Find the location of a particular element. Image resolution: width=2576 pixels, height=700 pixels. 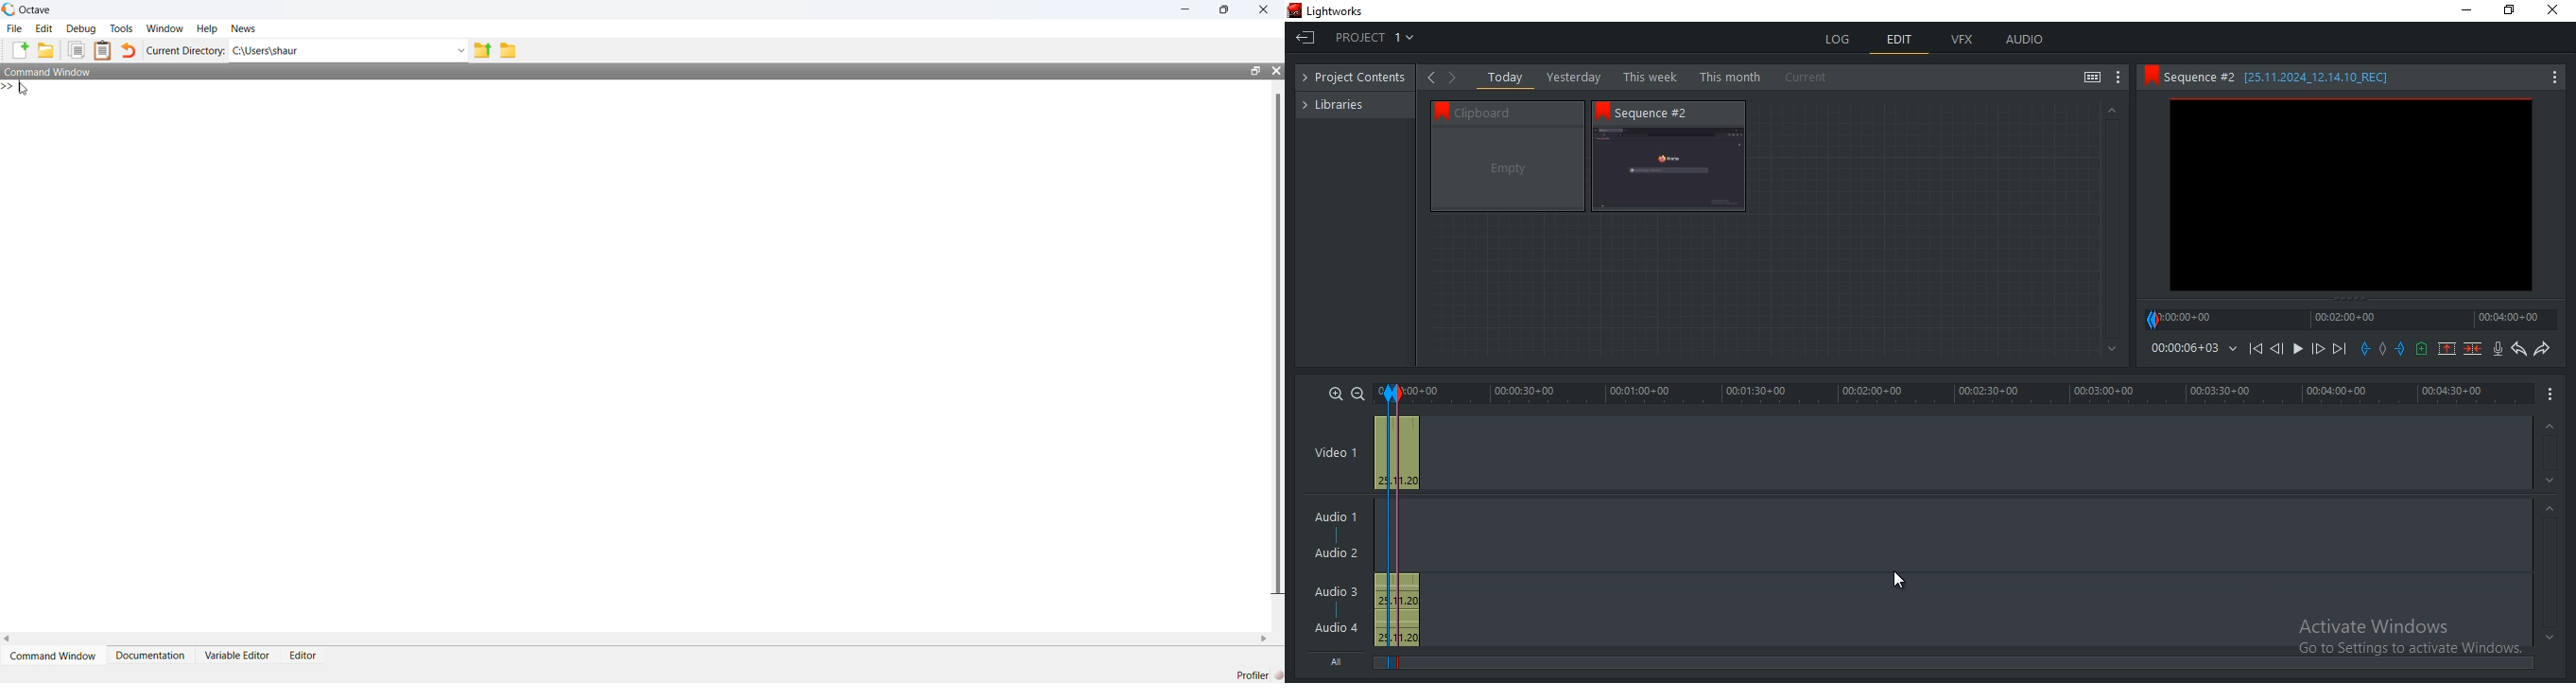

share folder is located at coordinates (482, 50).